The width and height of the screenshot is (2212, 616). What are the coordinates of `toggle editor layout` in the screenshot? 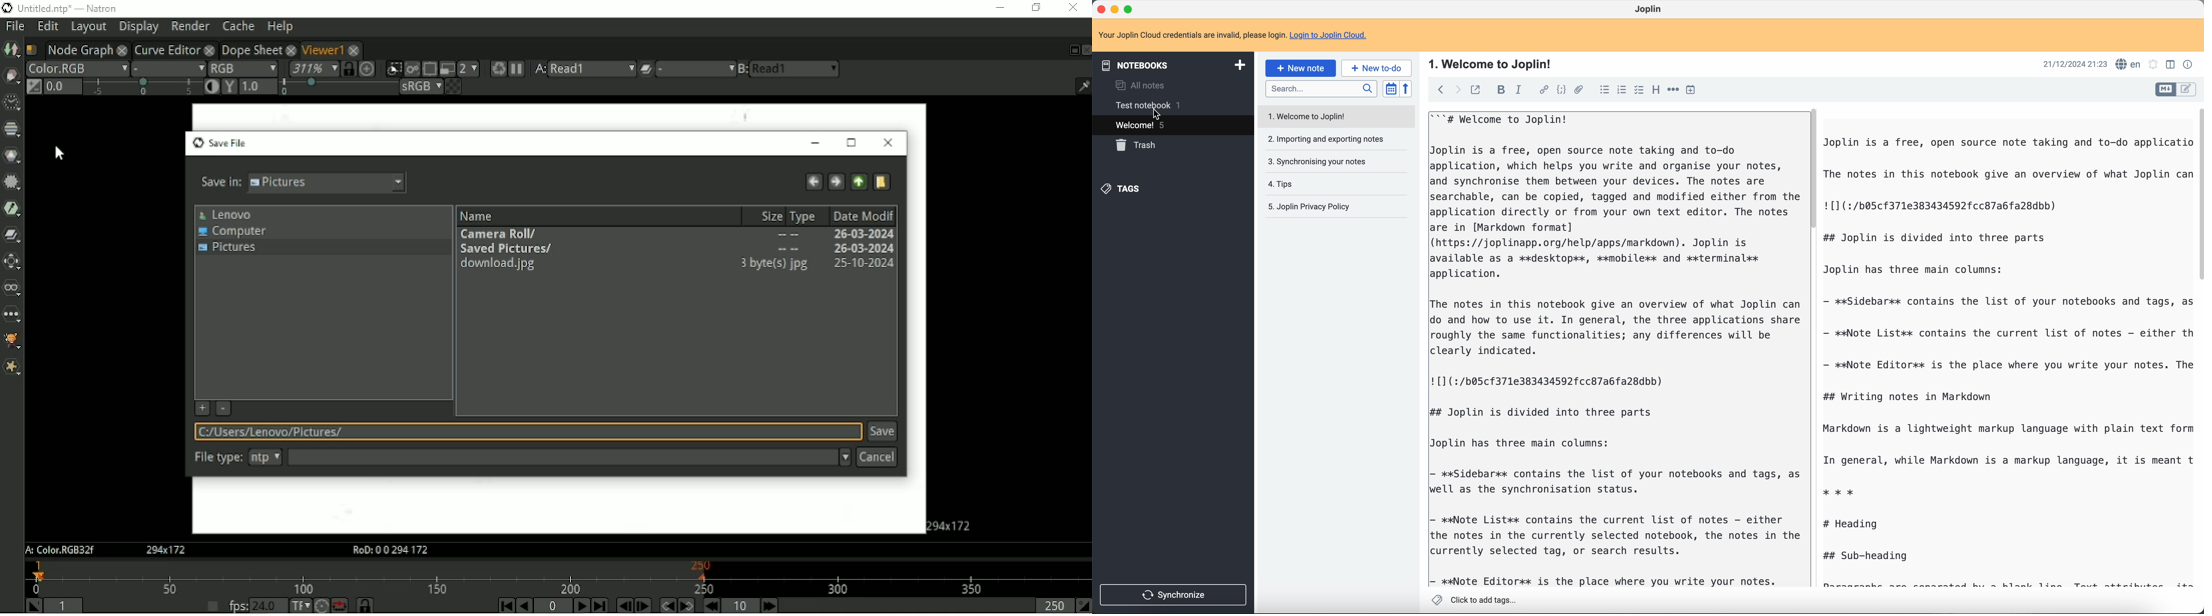 It's located at (2166, 90).